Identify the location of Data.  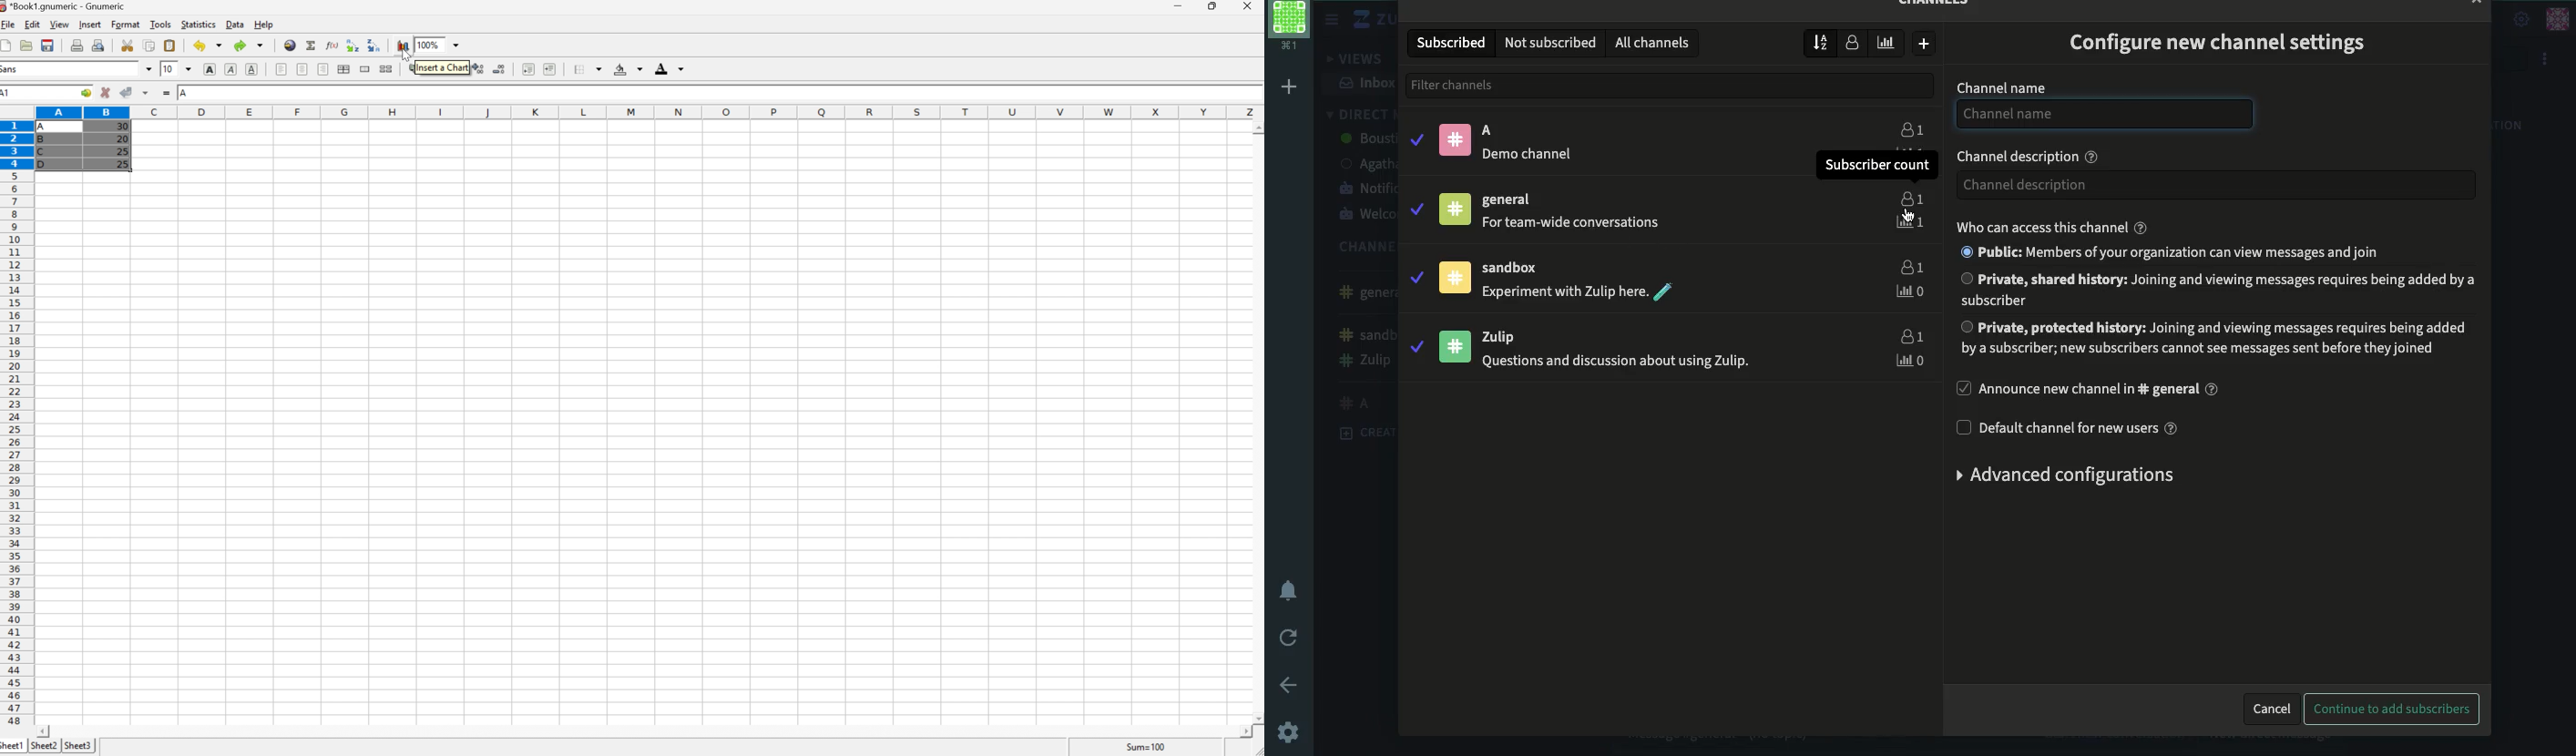
(234, 24).